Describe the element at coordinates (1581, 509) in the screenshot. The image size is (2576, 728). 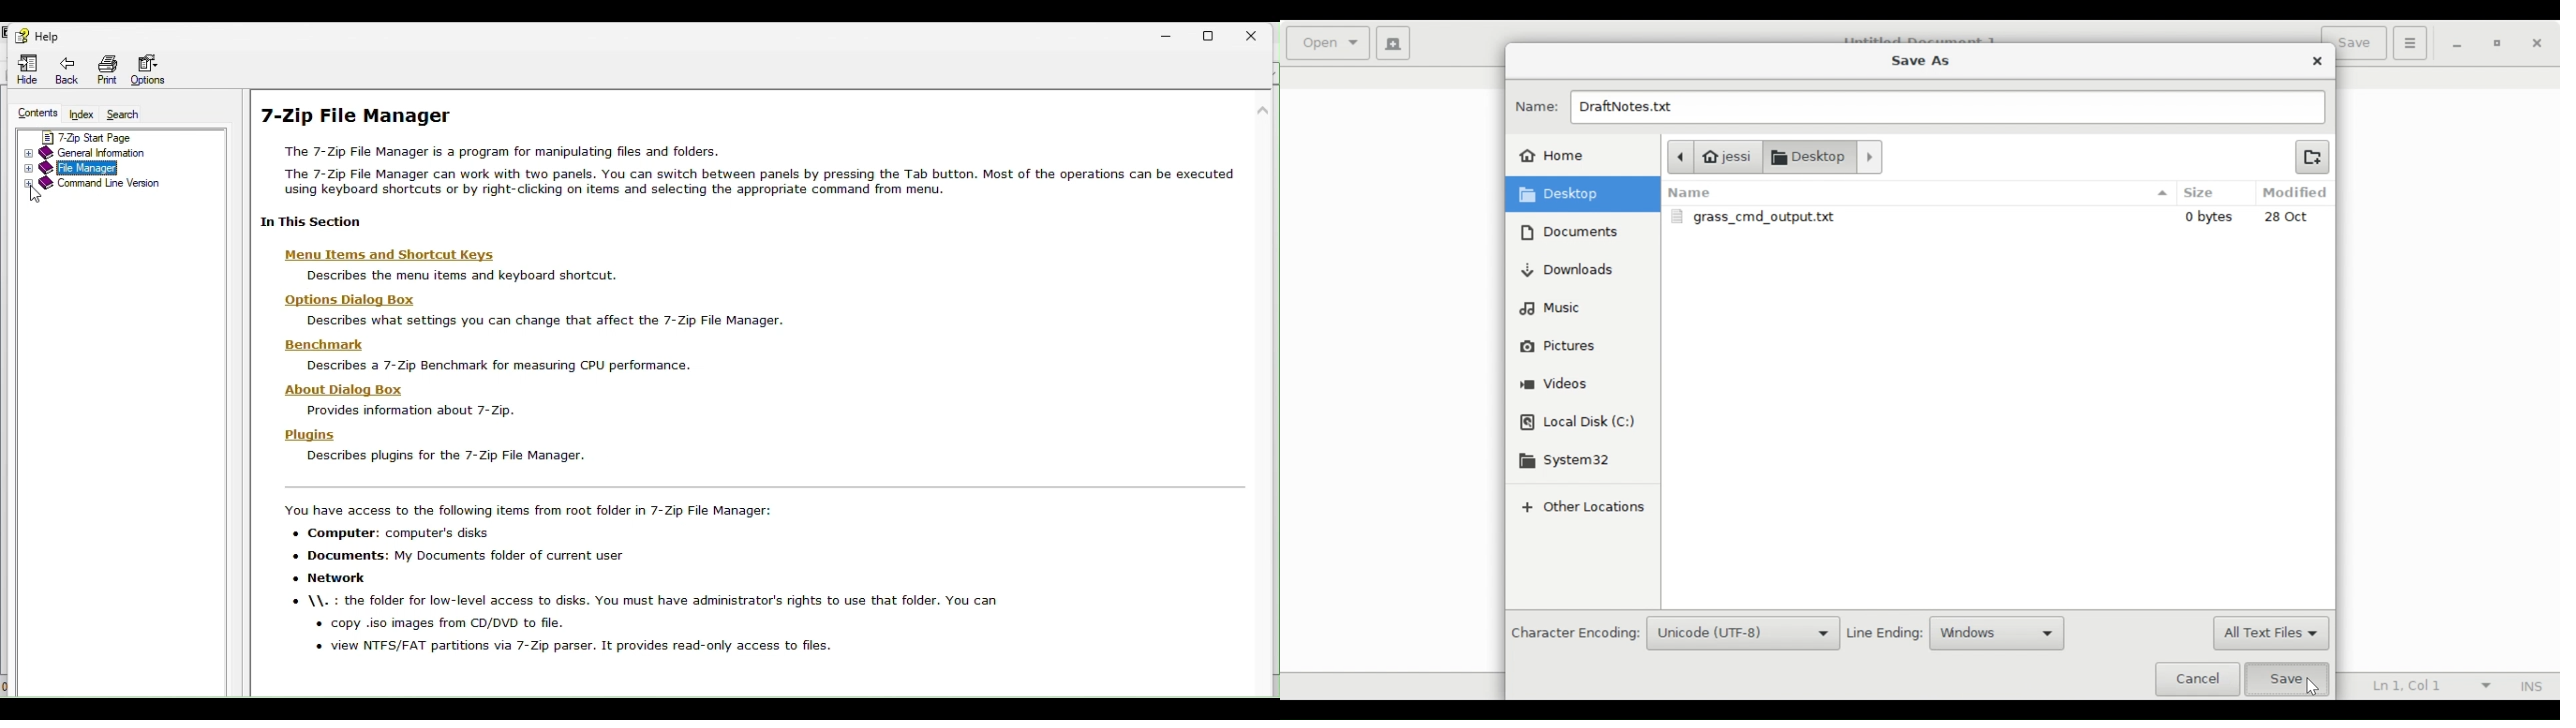
I see `Other locations` at that location.